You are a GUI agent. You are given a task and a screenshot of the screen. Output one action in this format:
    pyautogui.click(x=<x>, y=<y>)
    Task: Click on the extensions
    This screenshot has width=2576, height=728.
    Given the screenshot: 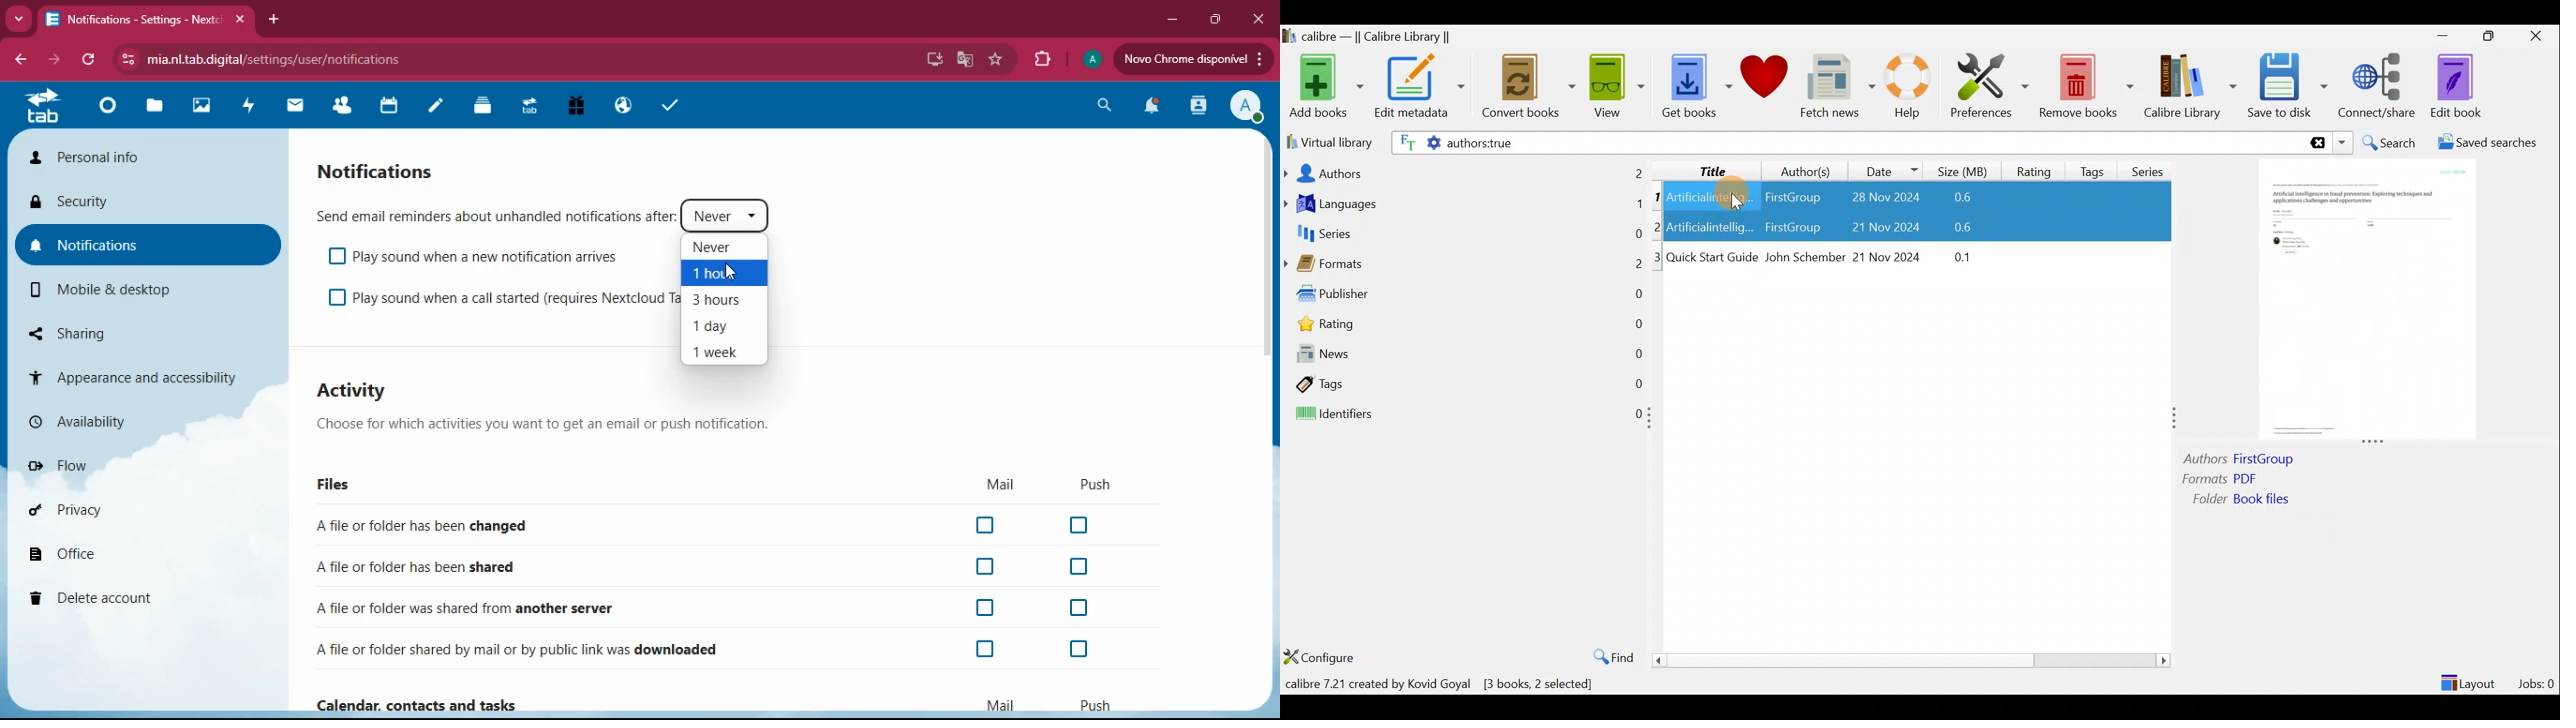 What is the action you would take?
    pyautogui.click(x=1041, y=60)
    